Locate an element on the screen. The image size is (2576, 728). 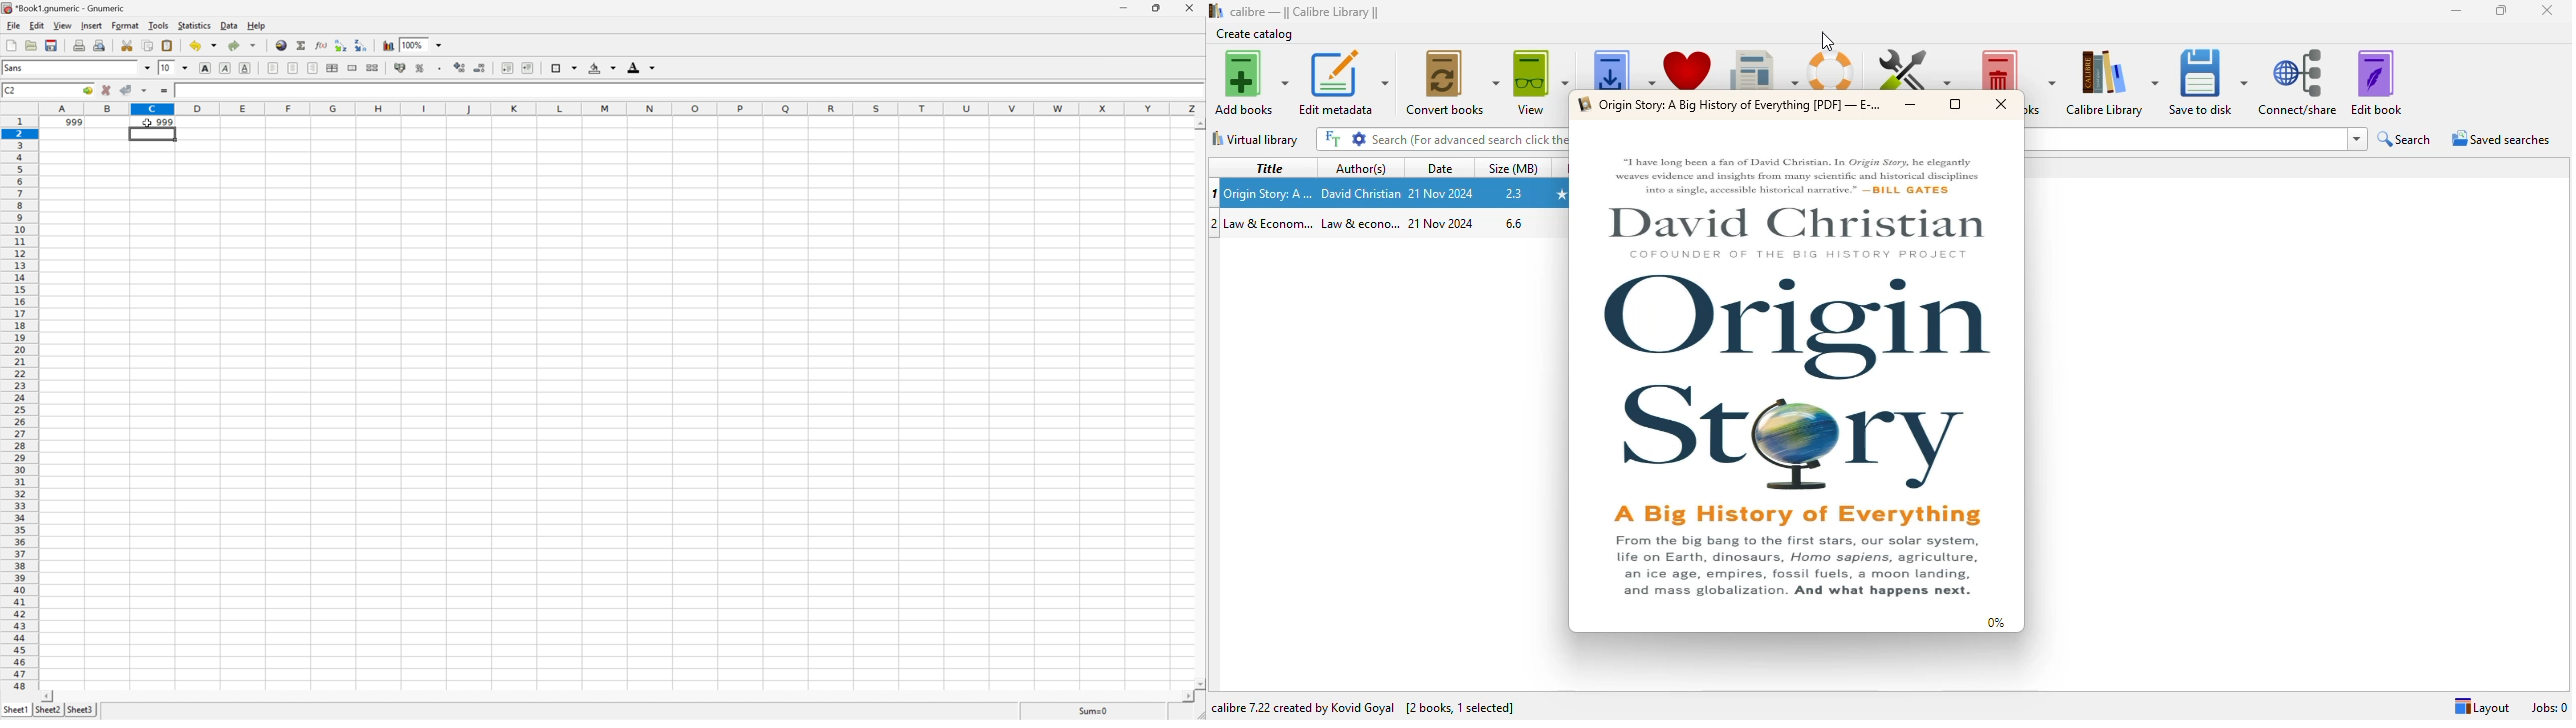
ratings is located at coordinates (1559, 195).